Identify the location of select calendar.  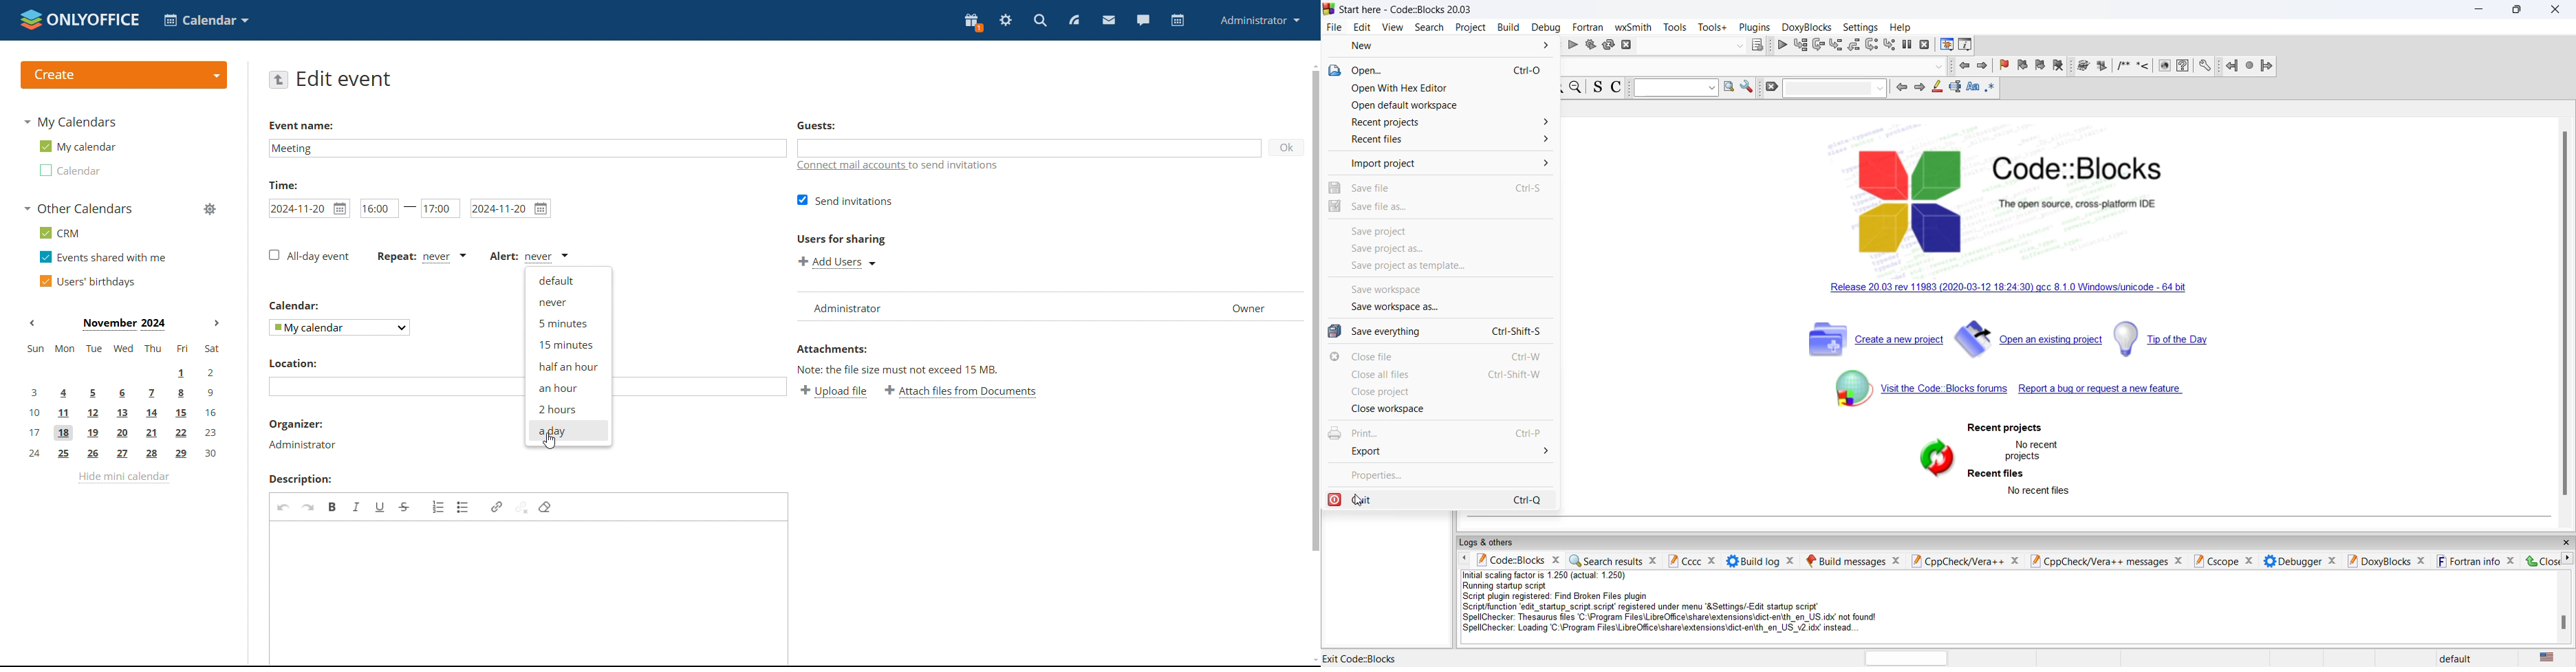
(340, 327).